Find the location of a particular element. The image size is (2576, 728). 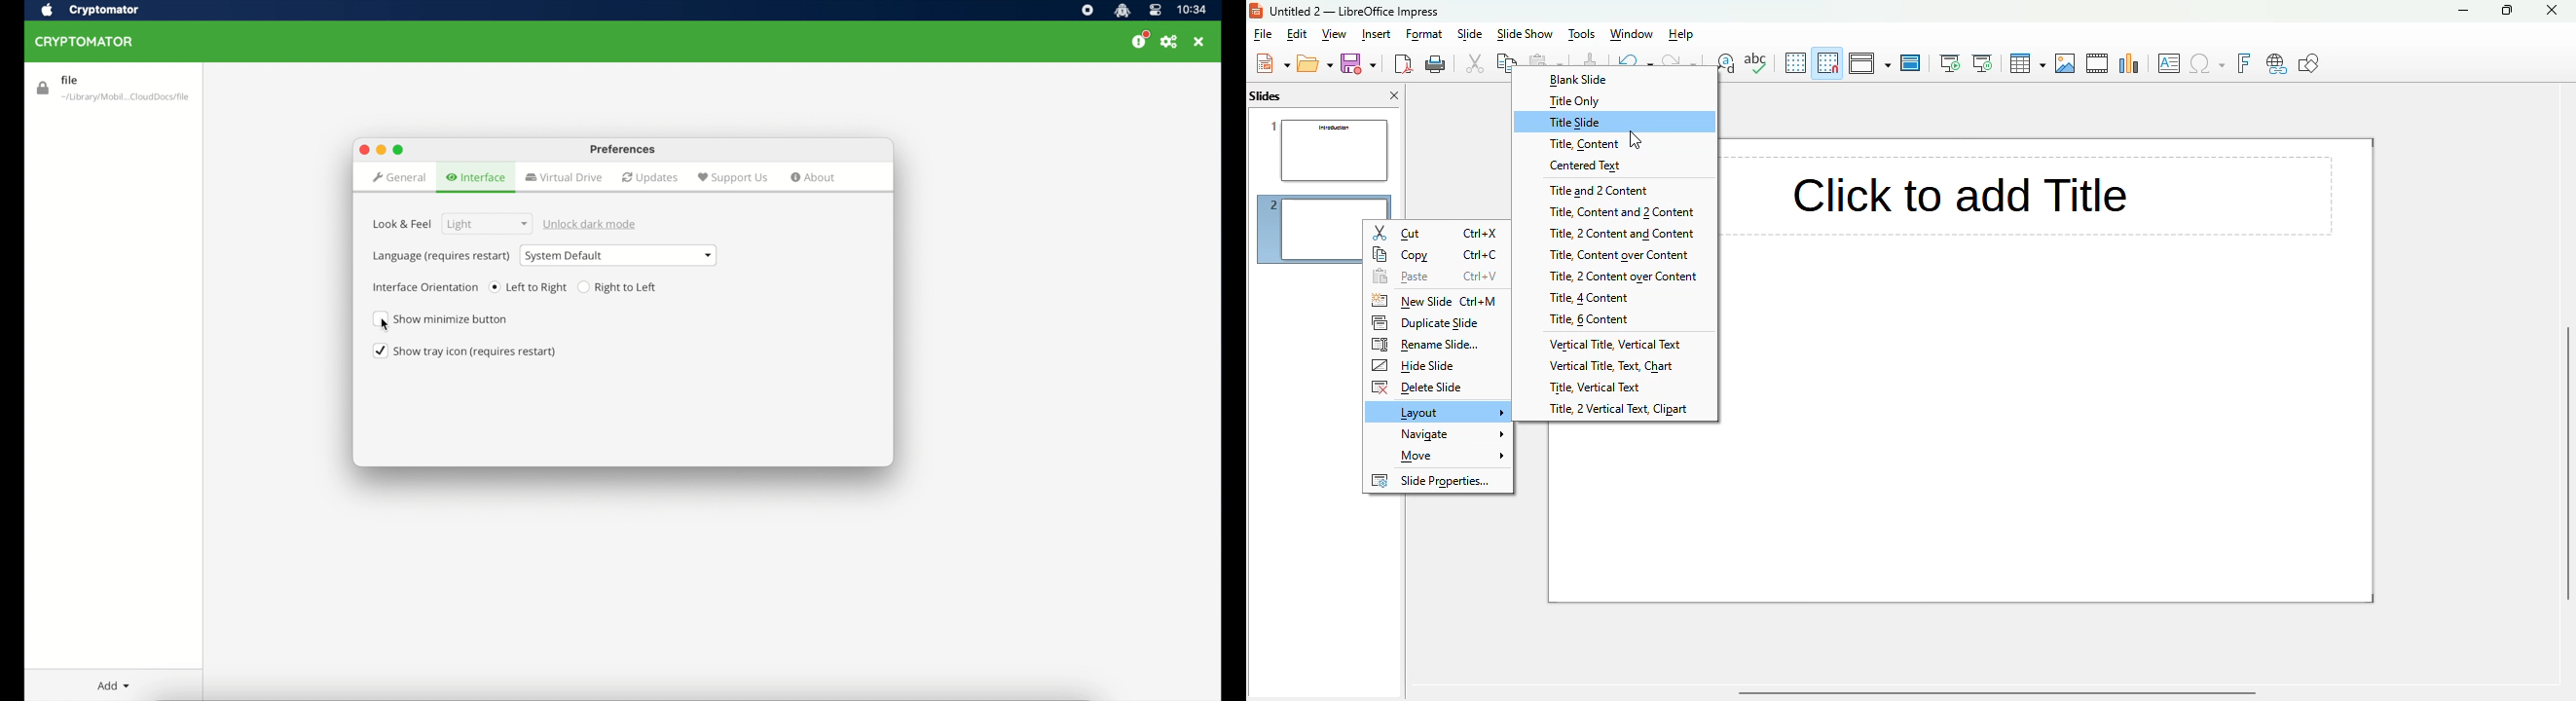

display grid is located at coordinates (1795, 62).